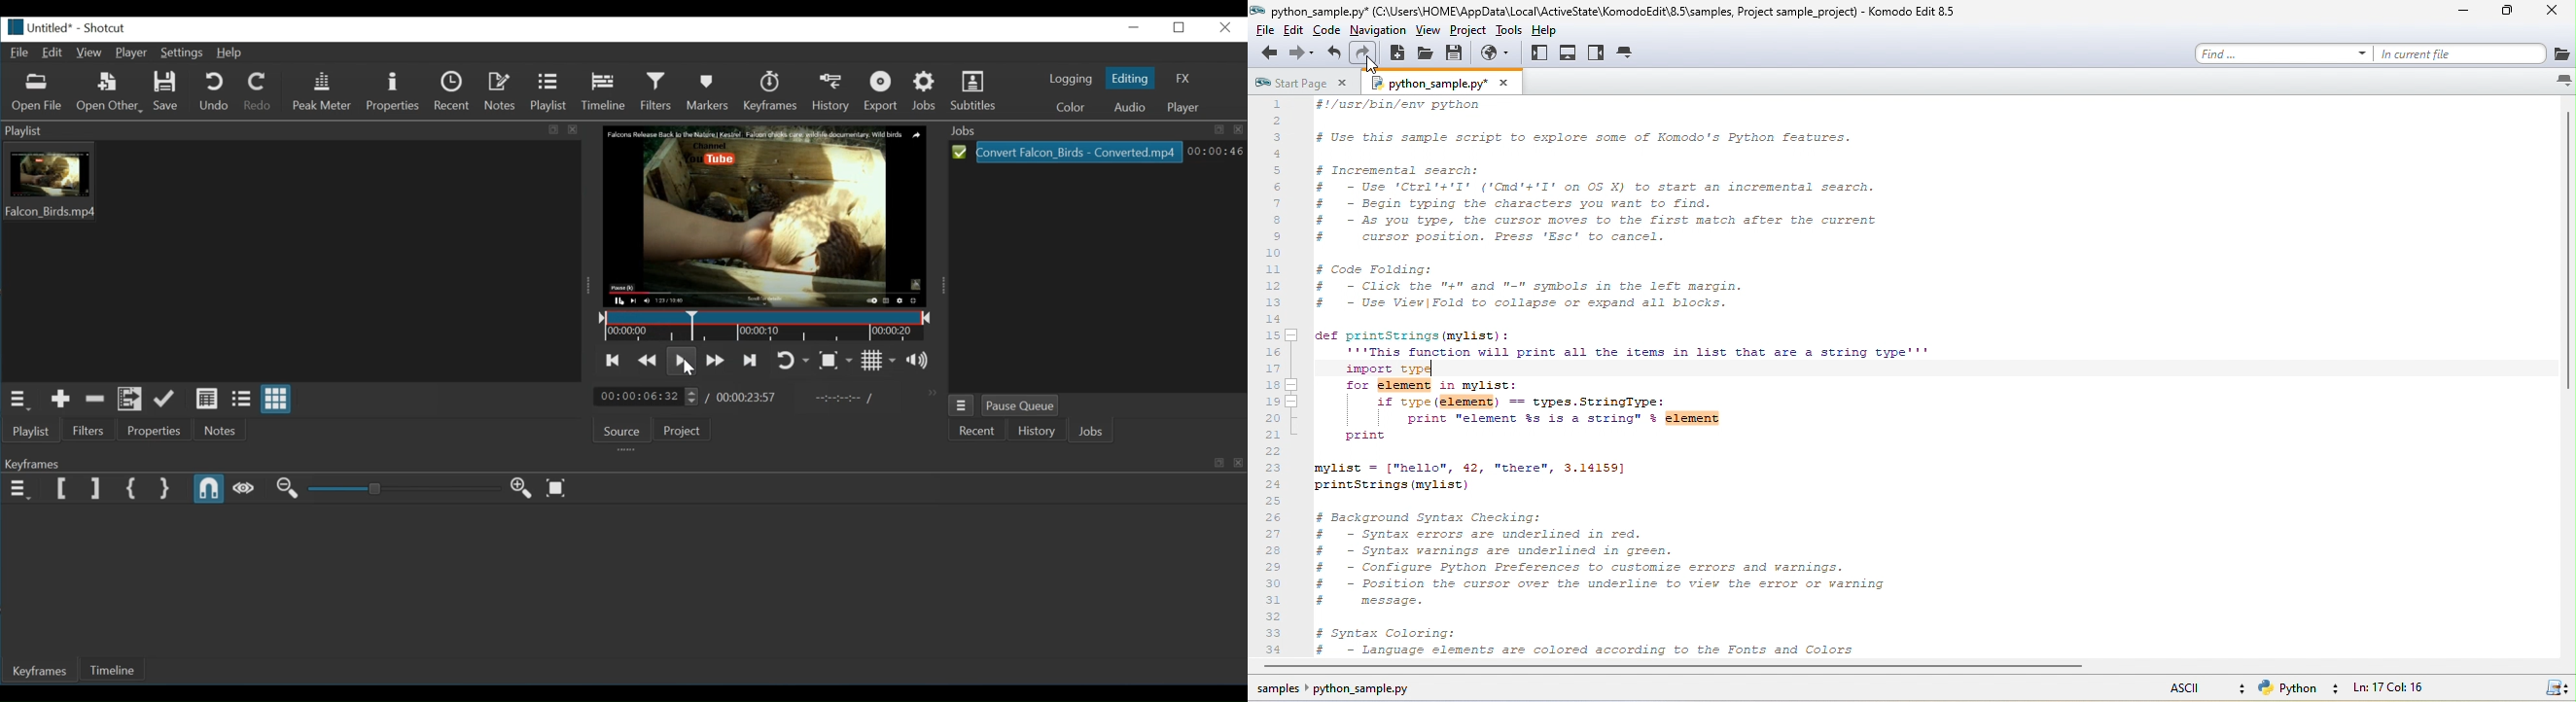 The image size is (2576, 728). What do you see at coordinates (1307, 84) in the screenshot?
I see `start page` at bounding box center [1307, 84].